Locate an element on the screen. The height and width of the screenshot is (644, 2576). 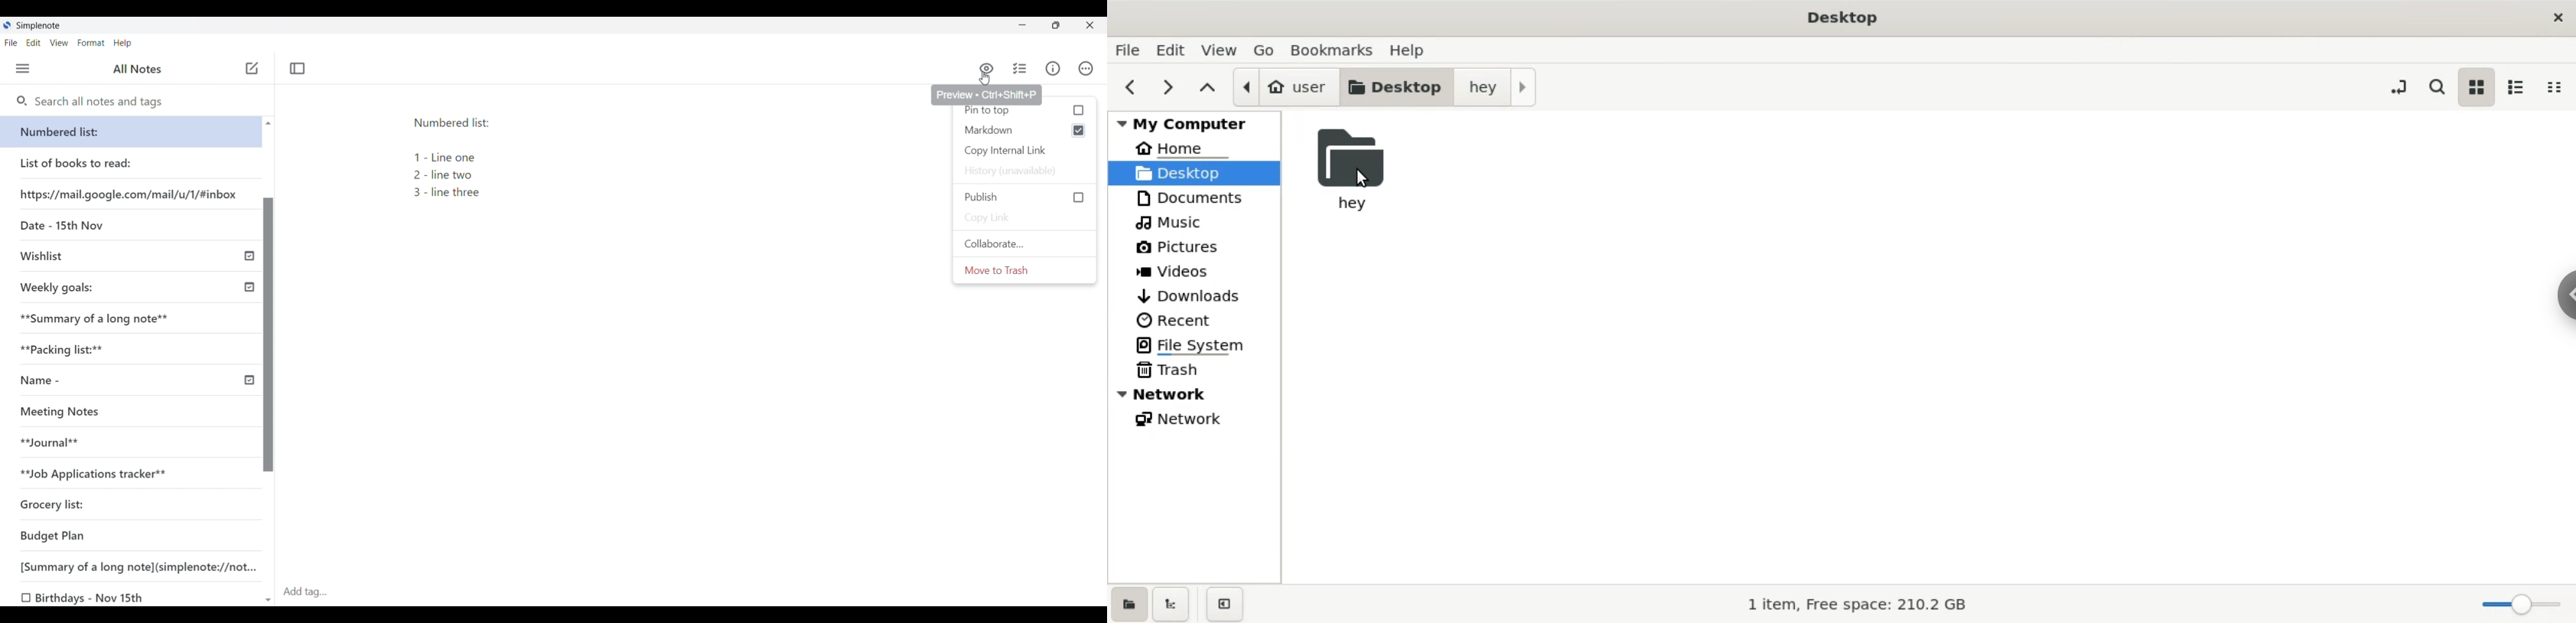
Publish is located at coordinates (995, 197).